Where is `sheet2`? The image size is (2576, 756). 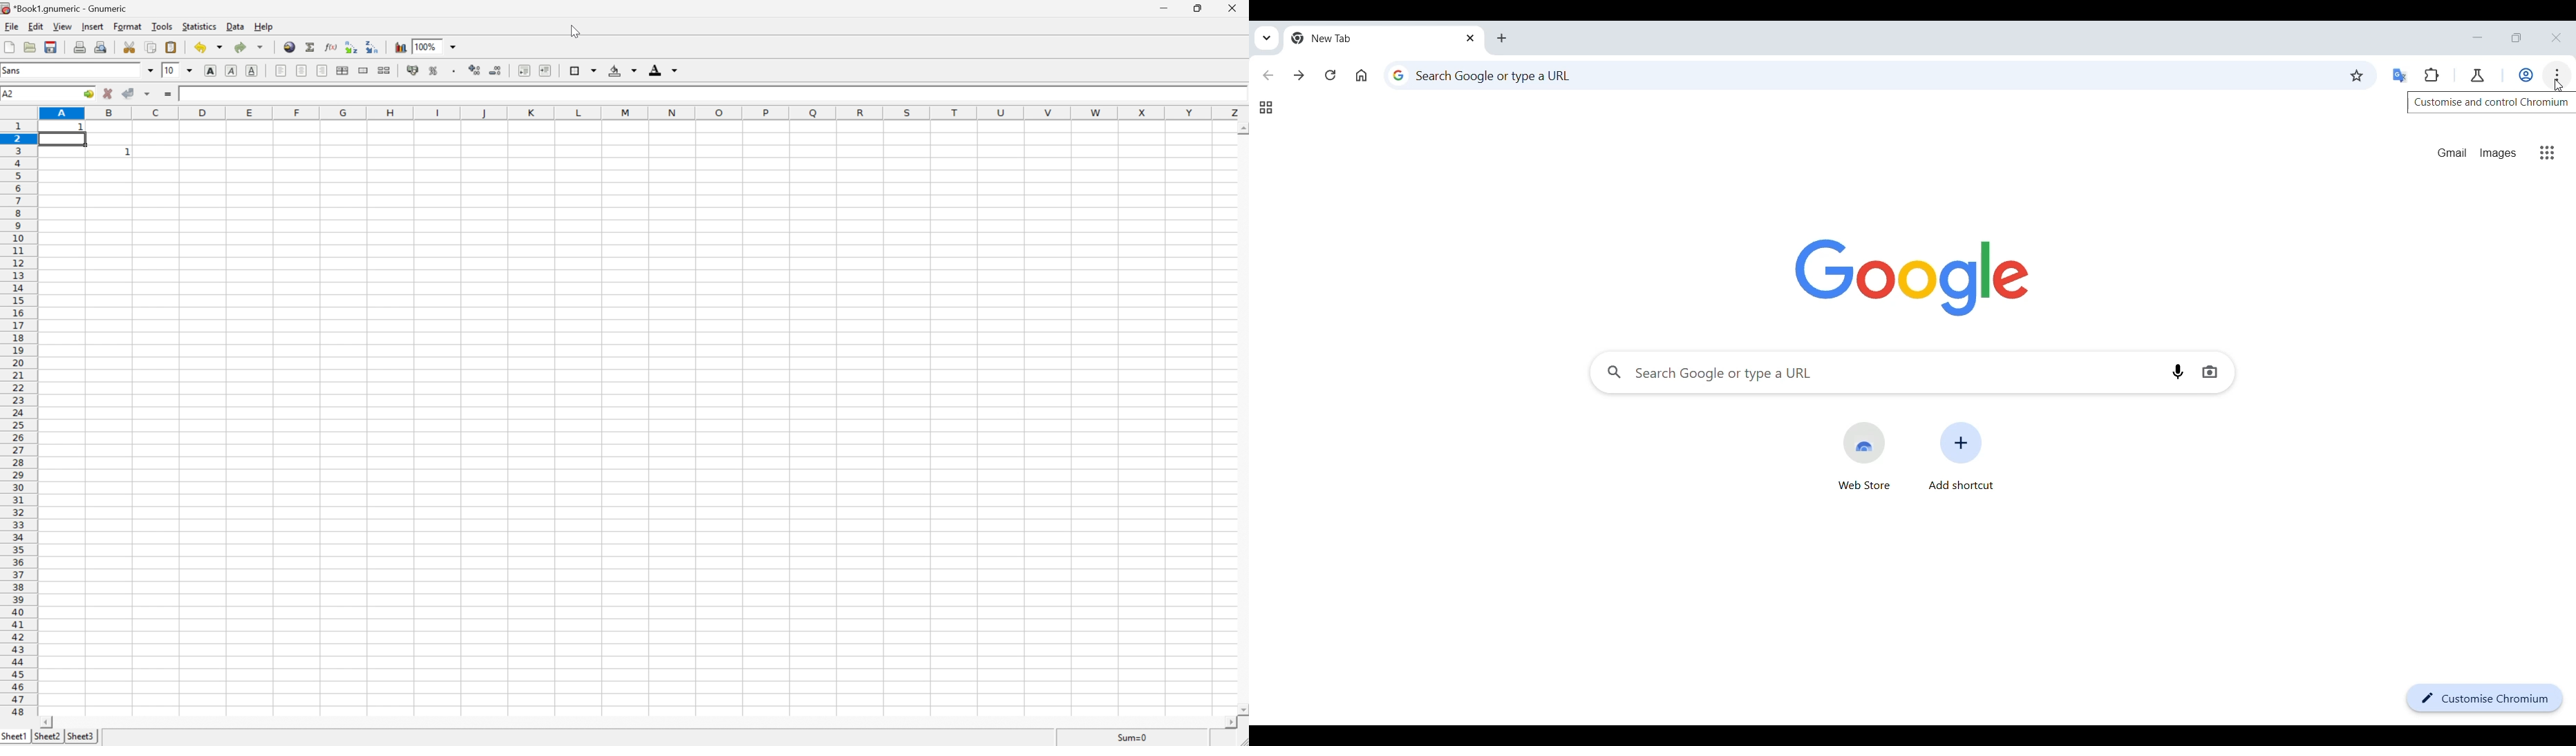
sheet2 is located at coordinates (47, 739).